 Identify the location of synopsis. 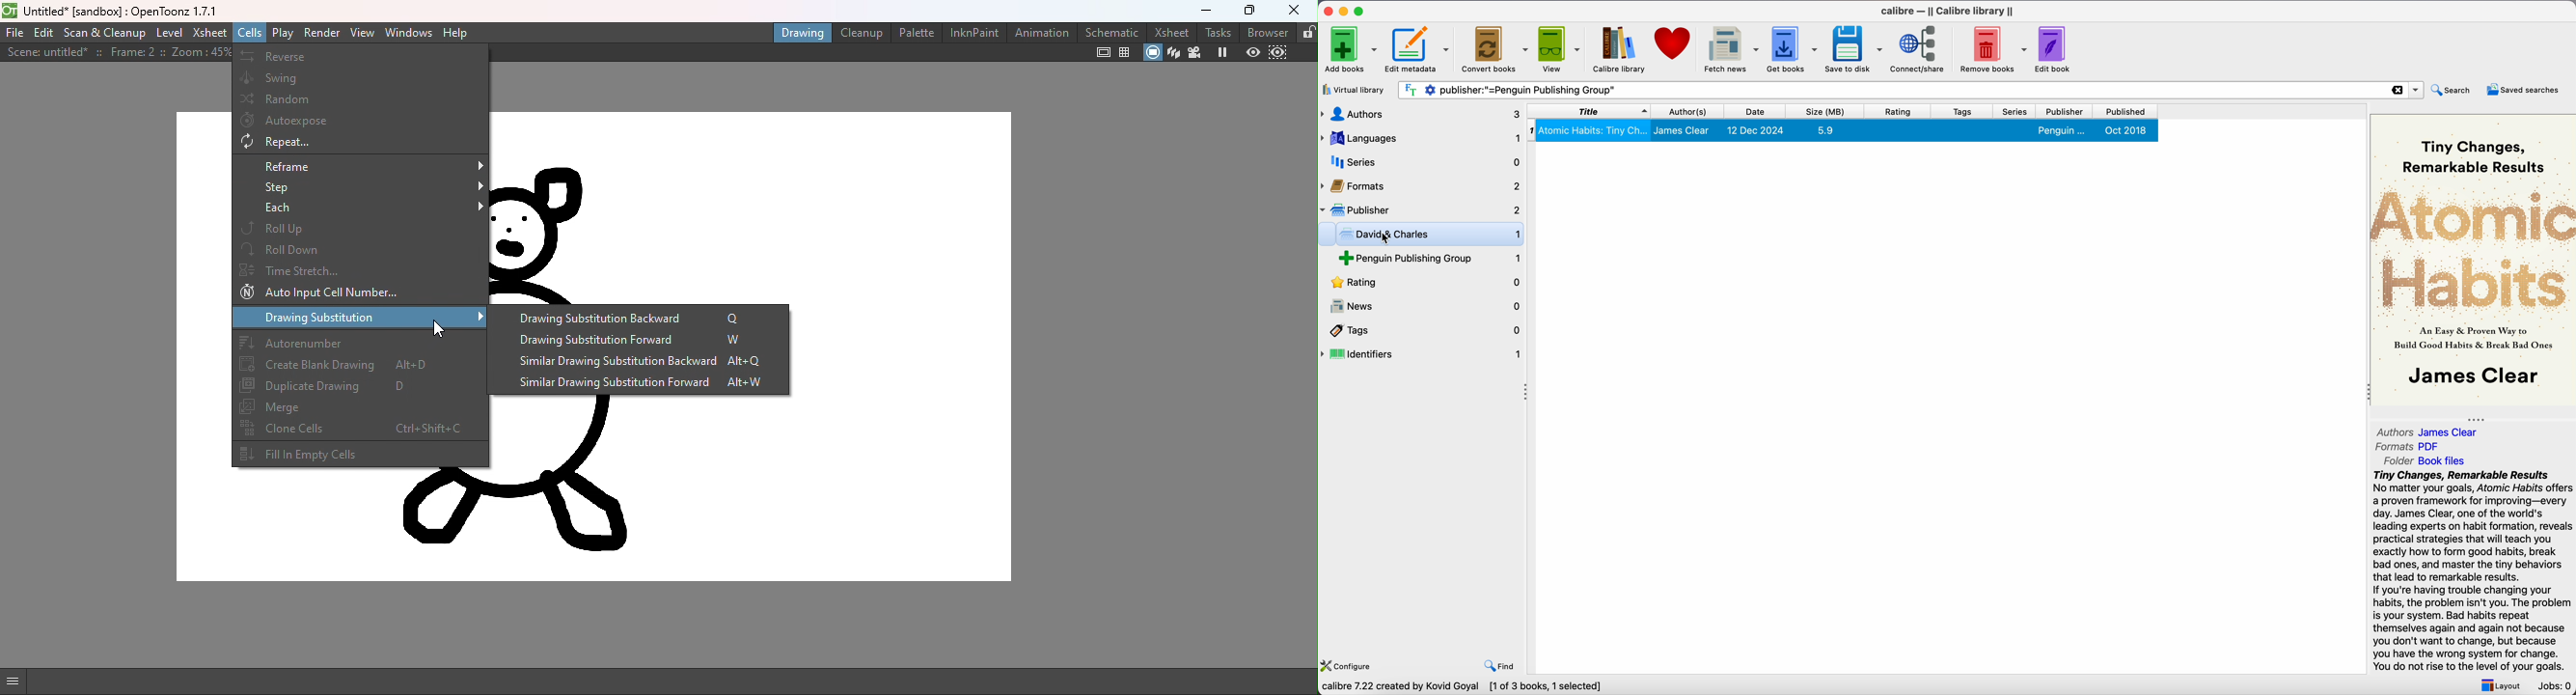
(2472, 569).